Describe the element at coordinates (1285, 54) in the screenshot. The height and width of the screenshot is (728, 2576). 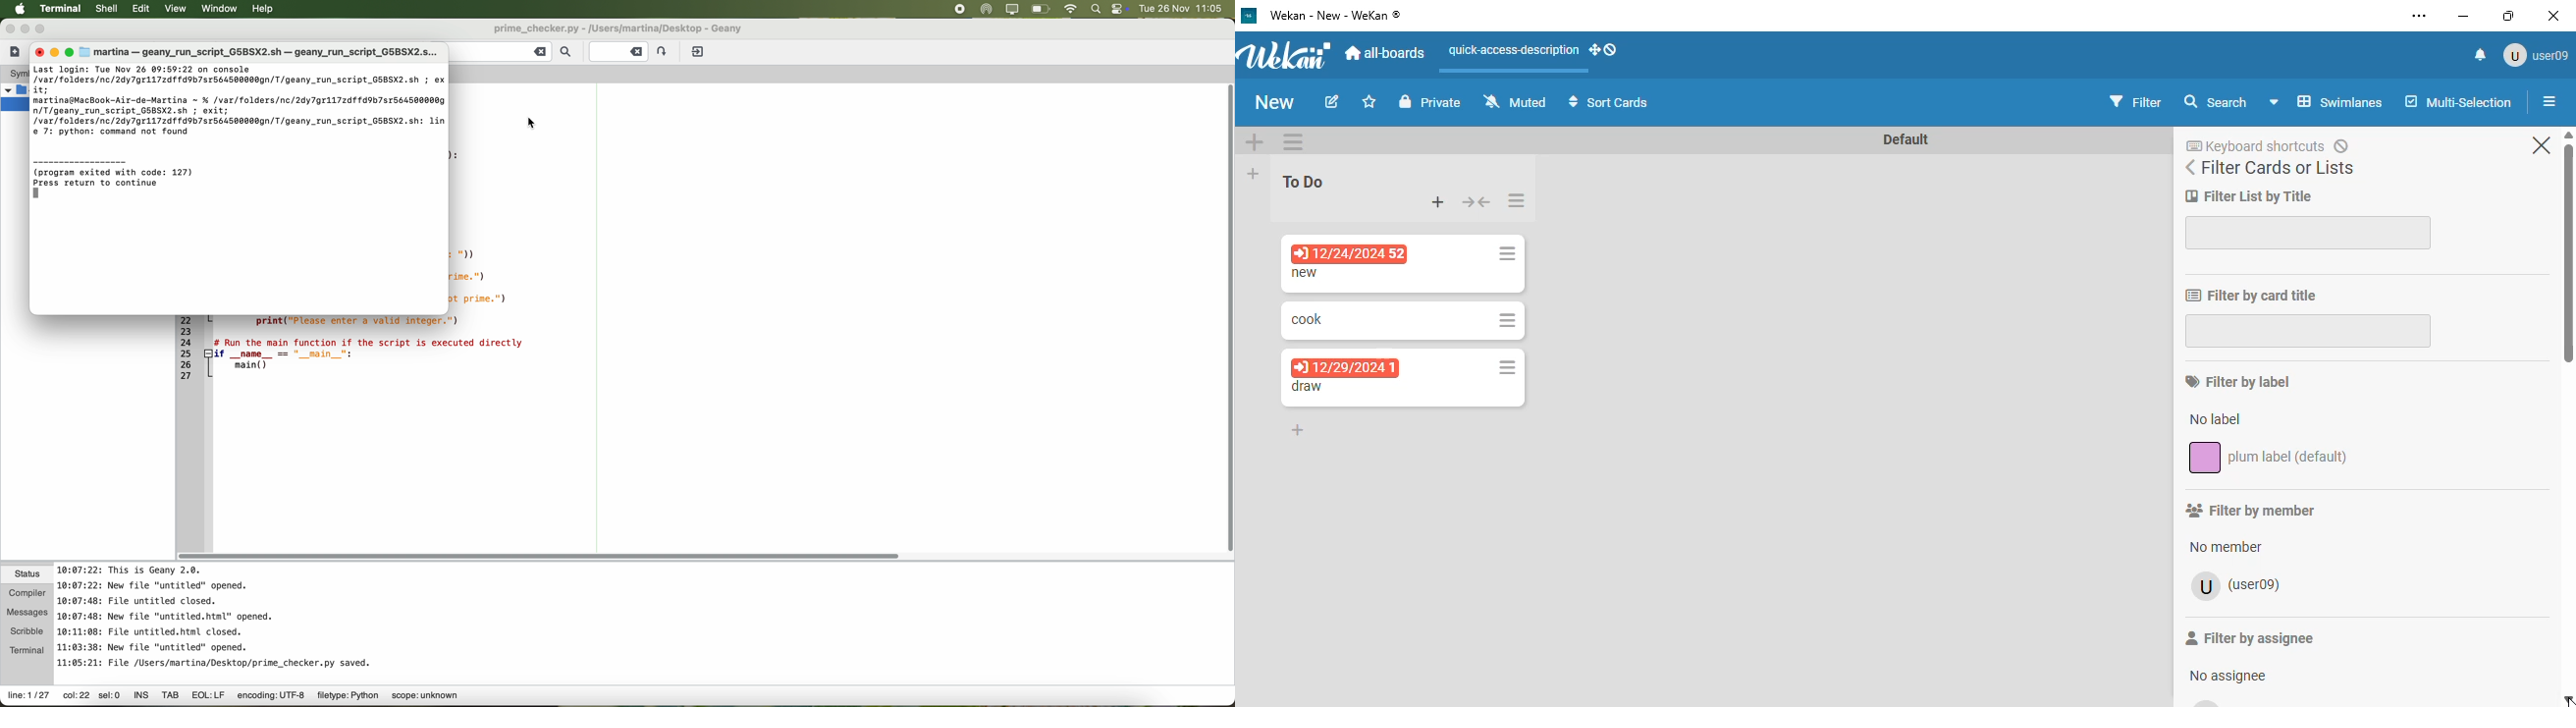
I see `wekan` at that location.